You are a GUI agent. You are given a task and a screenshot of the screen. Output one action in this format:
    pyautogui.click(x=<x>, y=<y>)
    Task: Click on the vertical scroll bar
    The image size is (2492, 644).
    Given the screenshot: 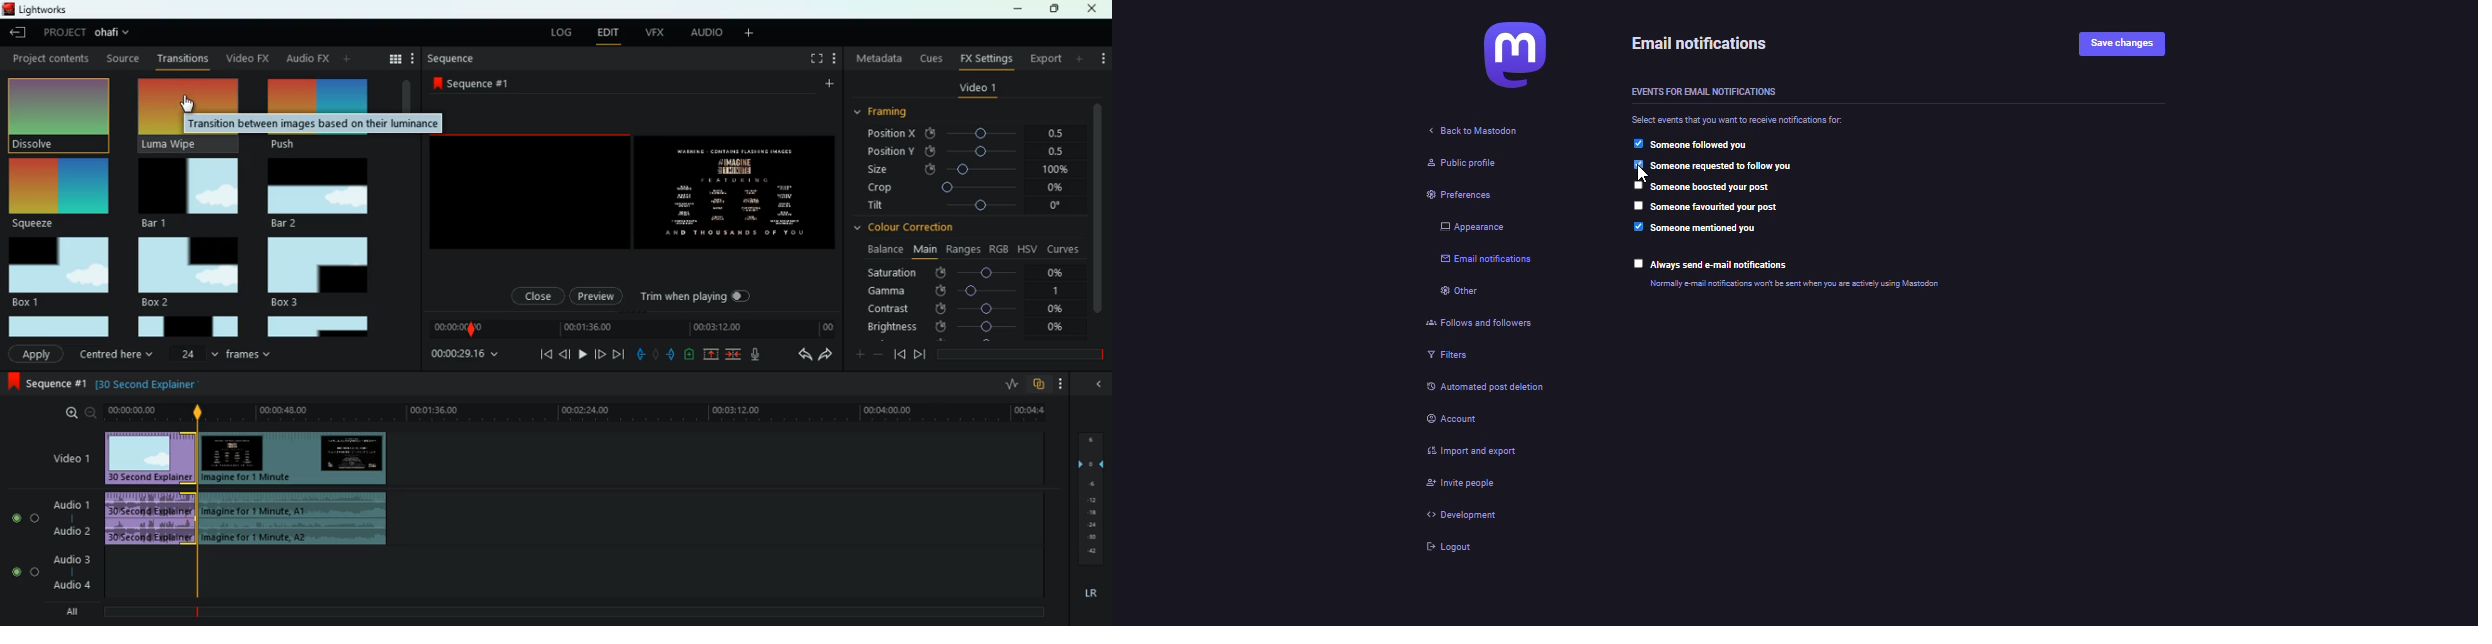 What is the action you would take?
    pyautogui.click(x=406, y=207)
    